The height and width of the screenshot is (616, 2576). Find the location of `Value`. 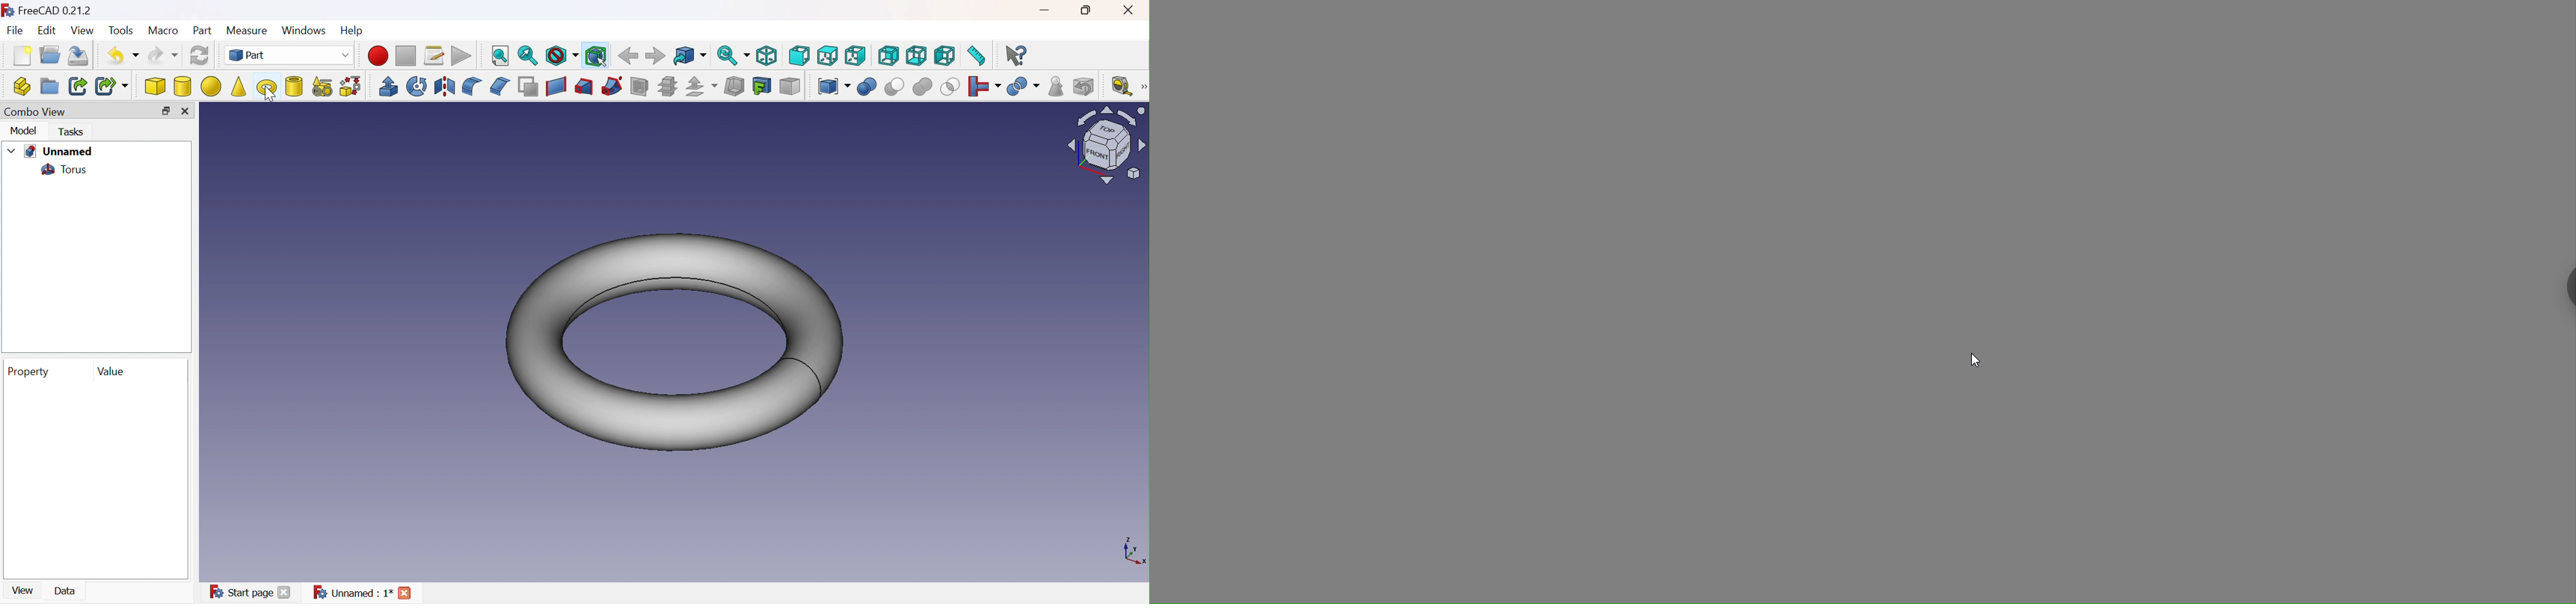

Value is located at coordinates (110, 371).